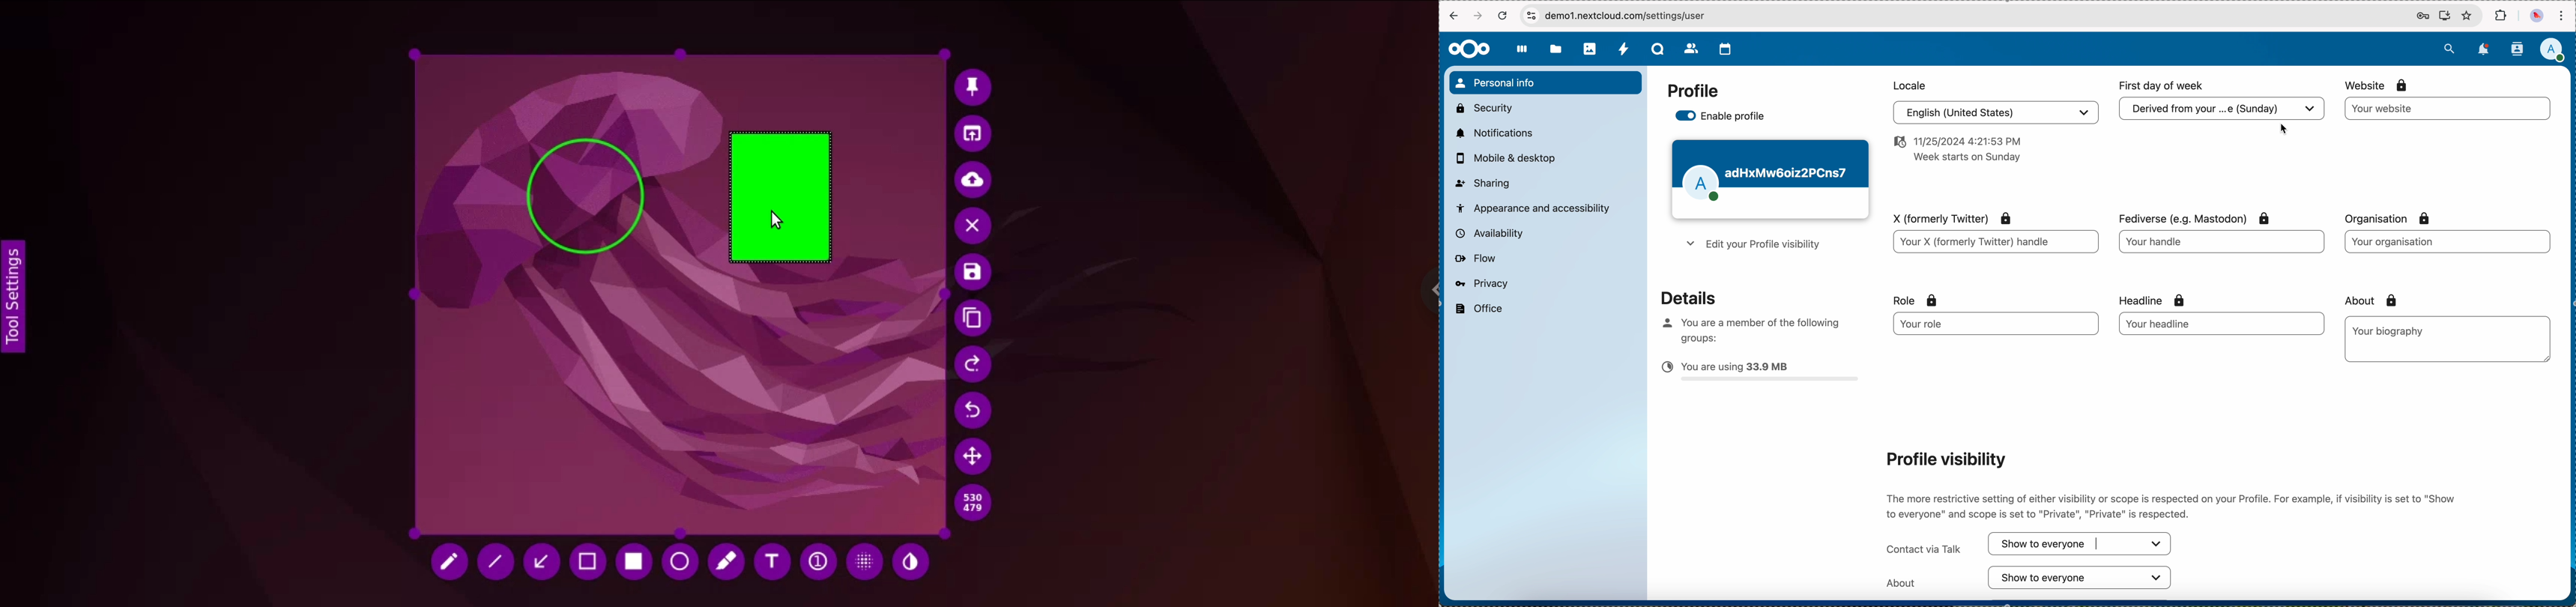 The image size is (2576, 616). What do you see at coordinates (1916, 300) in the screenshot?
I see `role` at bounding box center [1916, 300].